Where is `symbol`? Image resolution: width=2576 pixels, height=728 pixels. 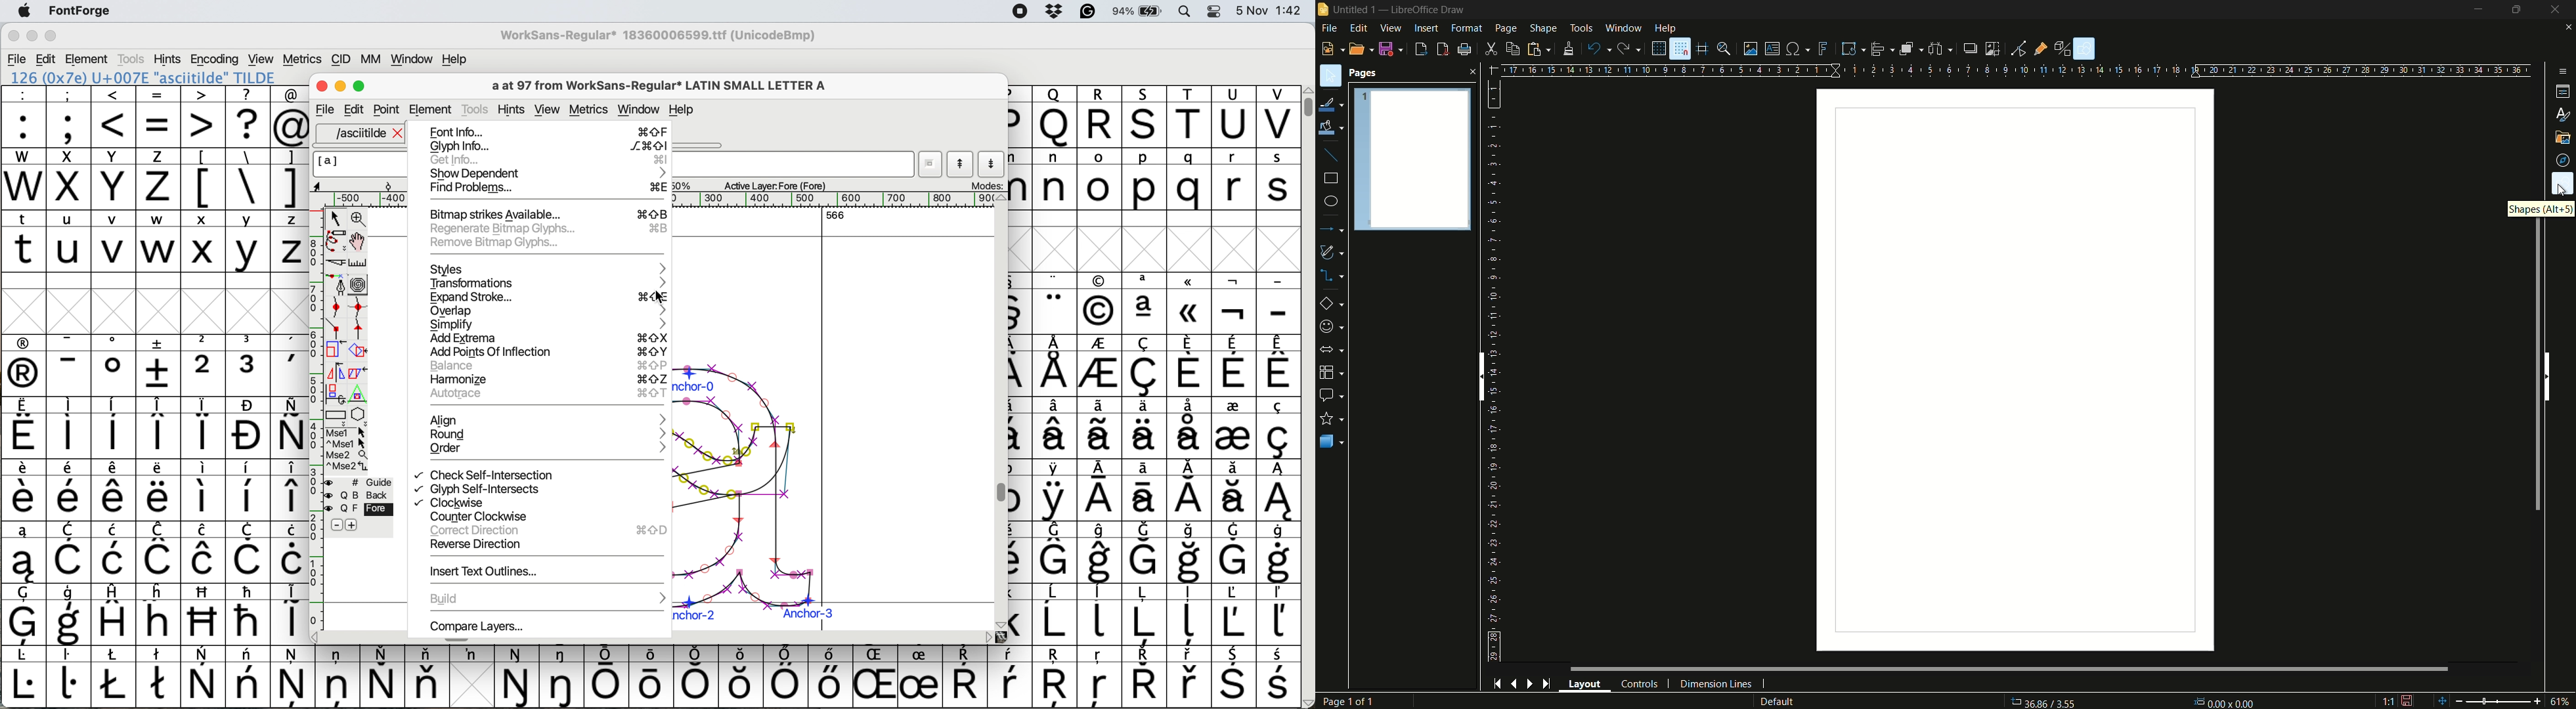
symbol is located at coordinates (1278, 615).